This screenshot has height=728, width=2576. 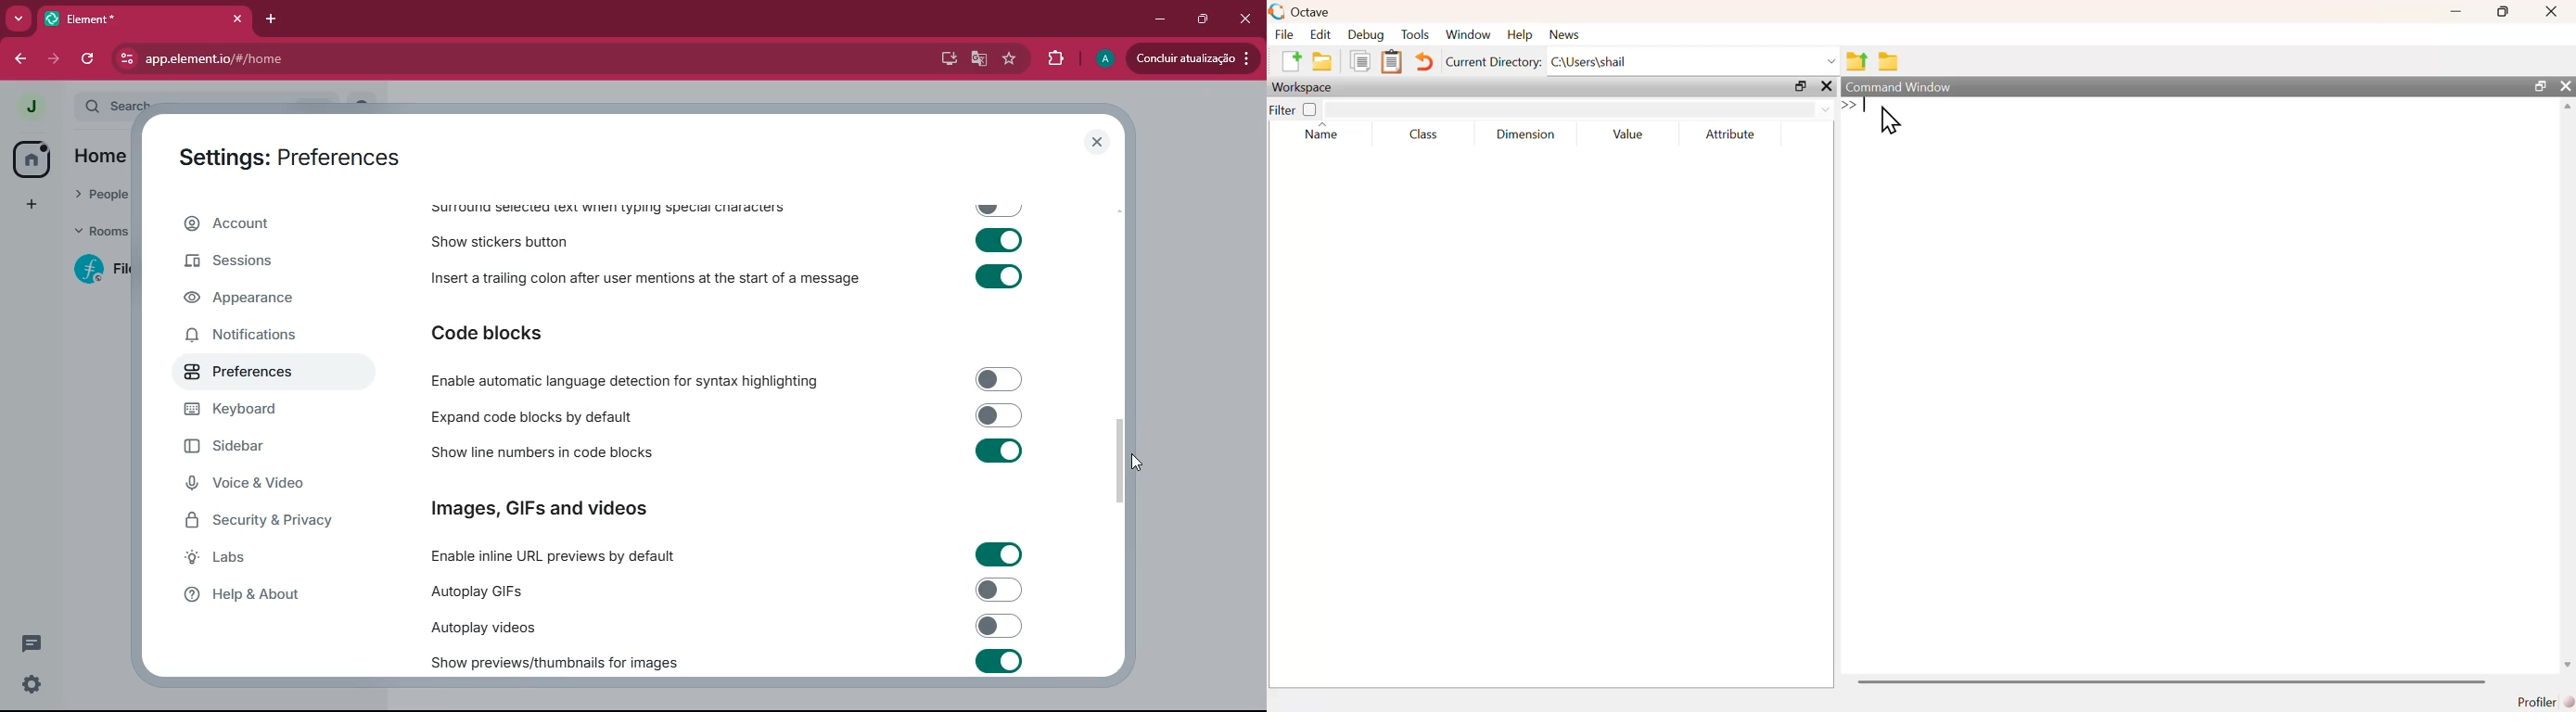 I want to click on news, so click(x=1571, y=34).